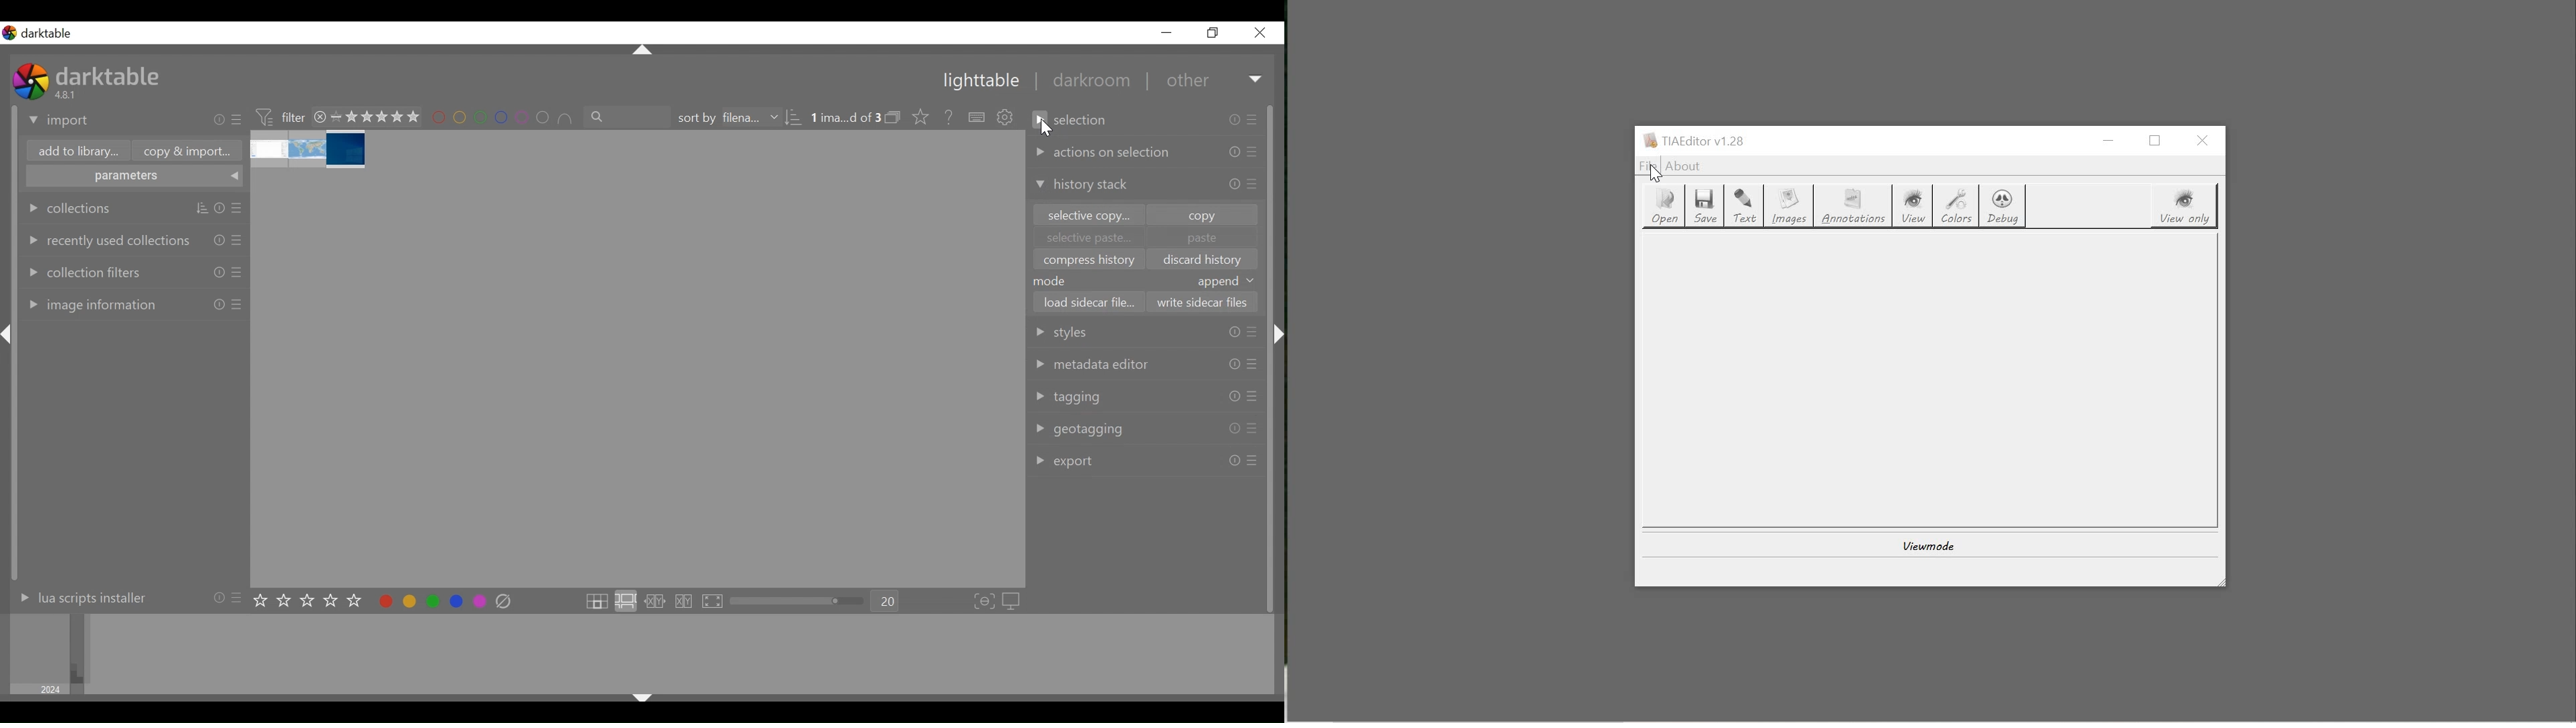 The width and height of the screenshot is (2576, 728). Describe the element at coordinates (644, 51) in the screenshot. I see `Collapse ` at that location.